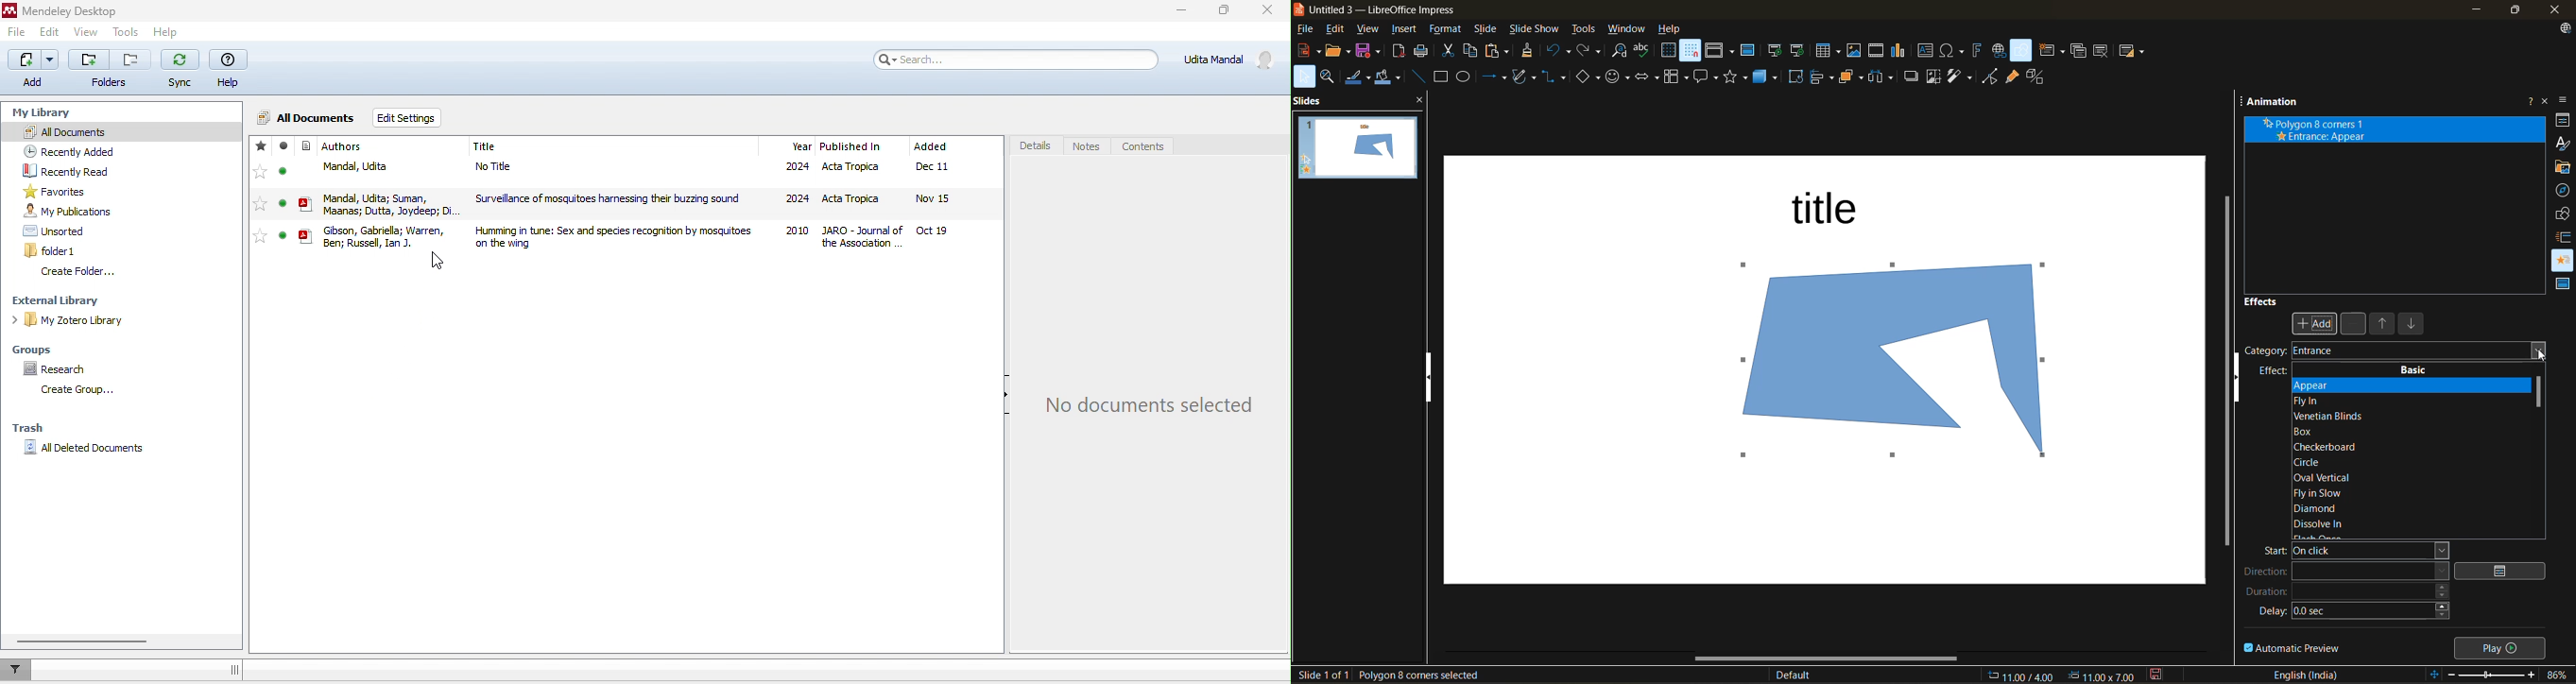 The image size is (2576, 700). What do you see at coordinates (1340, 29) in the screenshot?
I see `edit` at bounding box center [1340, 29].